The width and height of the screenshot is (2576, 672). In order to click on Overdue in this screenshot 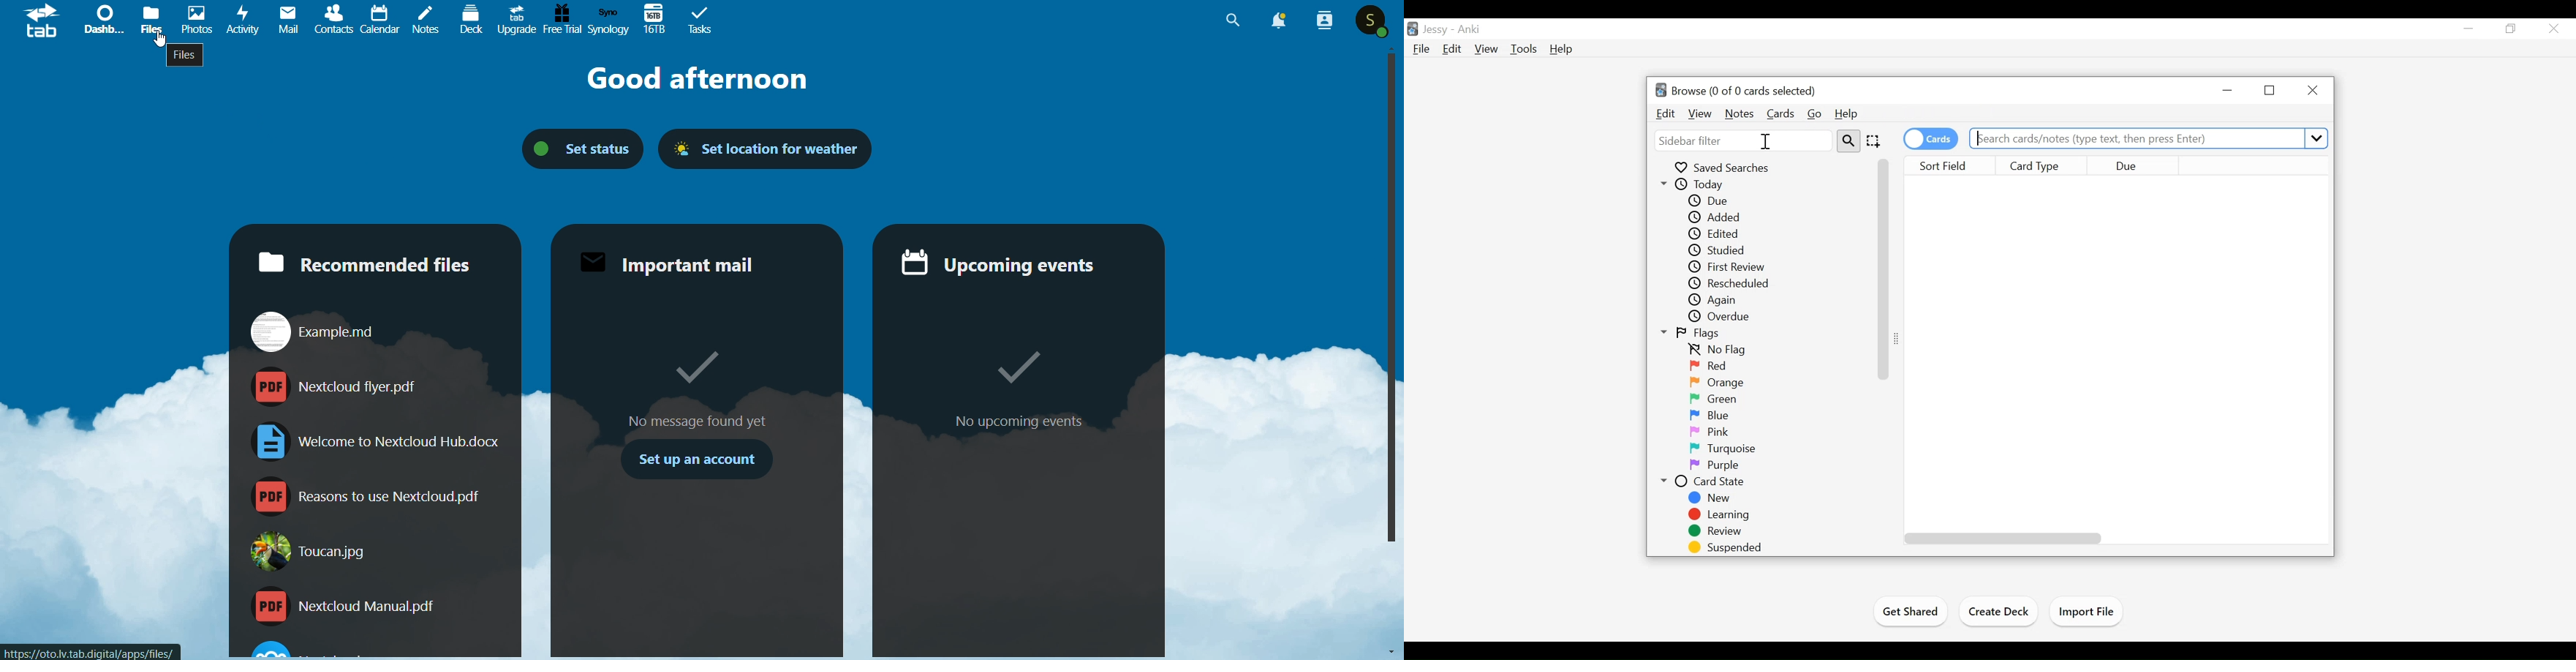, I will do `click(1720, 318)`.